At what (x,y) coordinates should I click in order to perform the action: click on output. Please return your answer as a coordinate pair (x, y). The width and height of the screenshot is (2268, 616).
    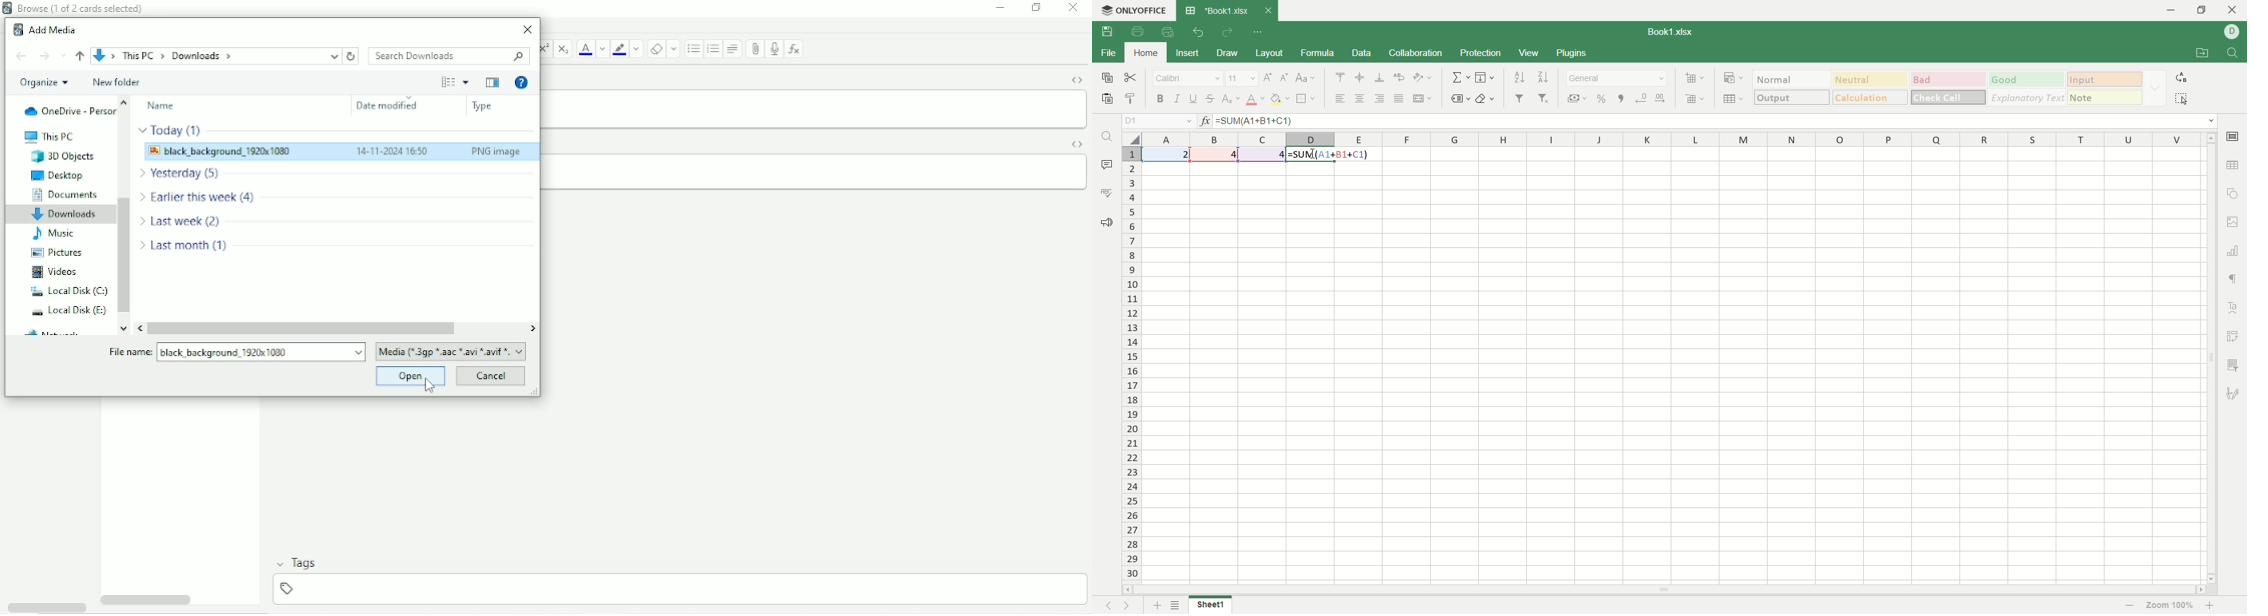
    Looking at the image, I should click on (1793, 98).